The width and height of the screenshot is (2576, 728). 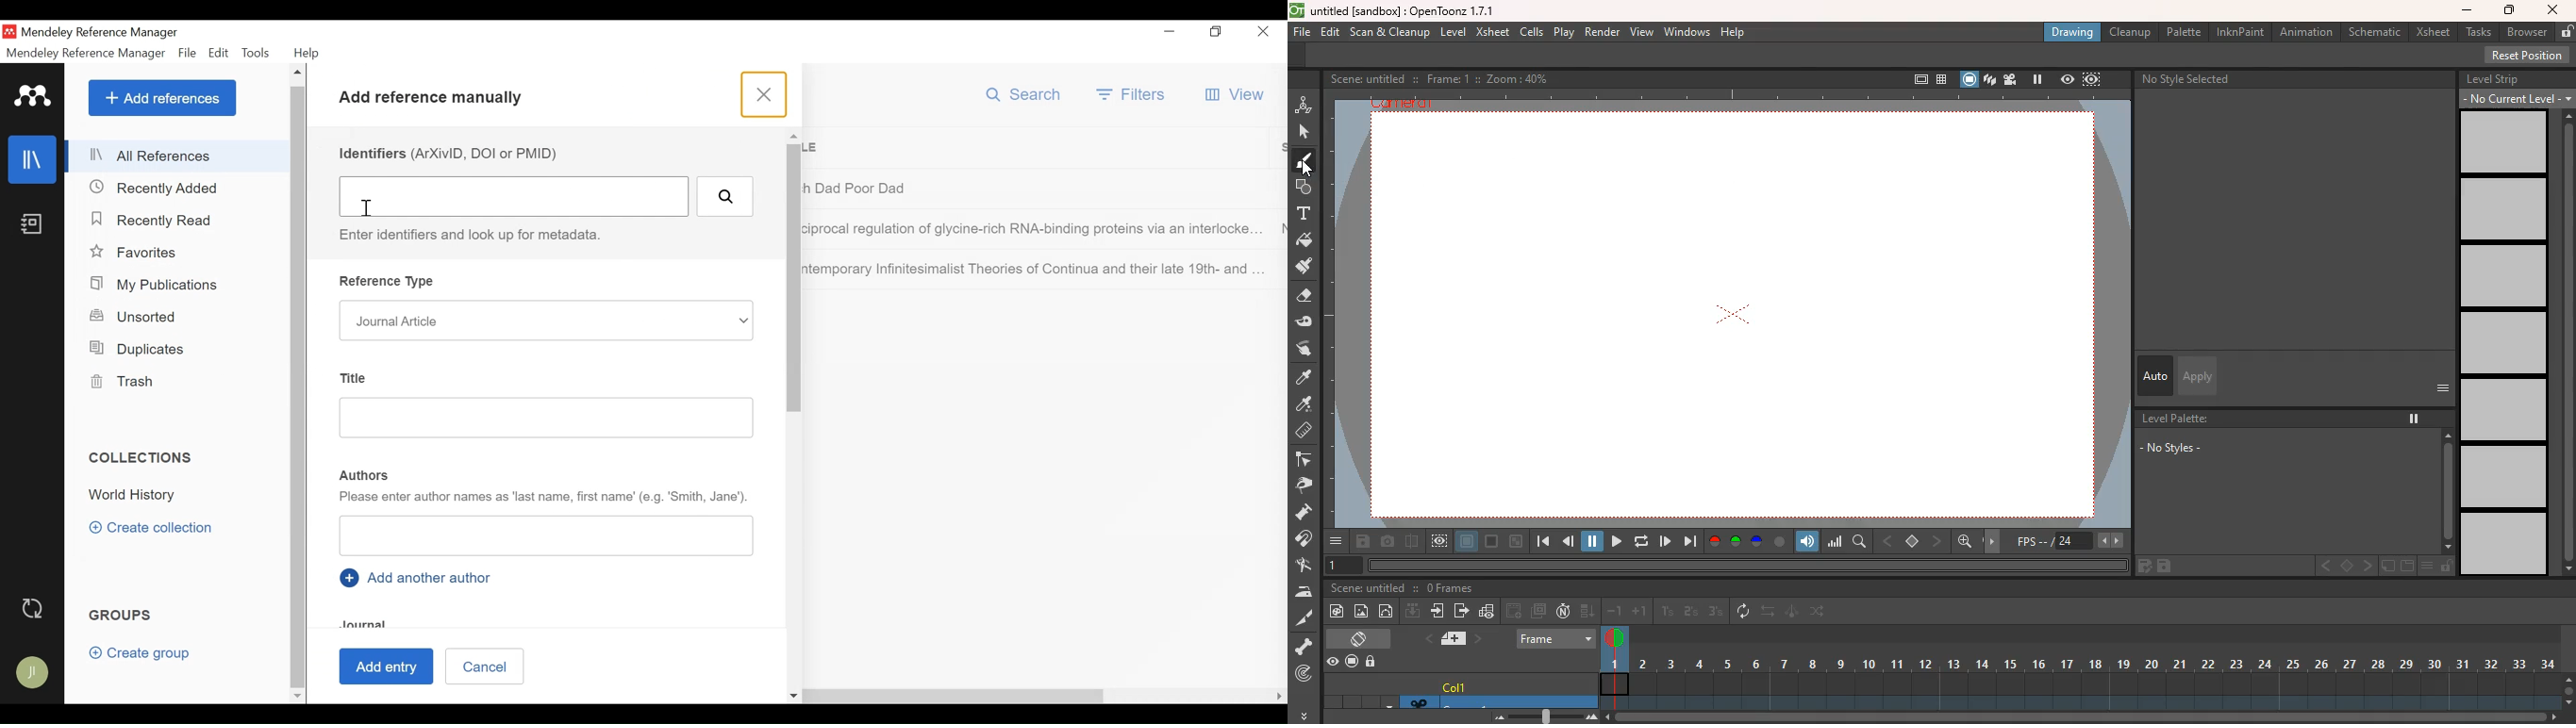 What do you see at coordinates (795, 278) in the screenshot?
I see `Vertical Scroll Bar` at bounding box center [795, 278].